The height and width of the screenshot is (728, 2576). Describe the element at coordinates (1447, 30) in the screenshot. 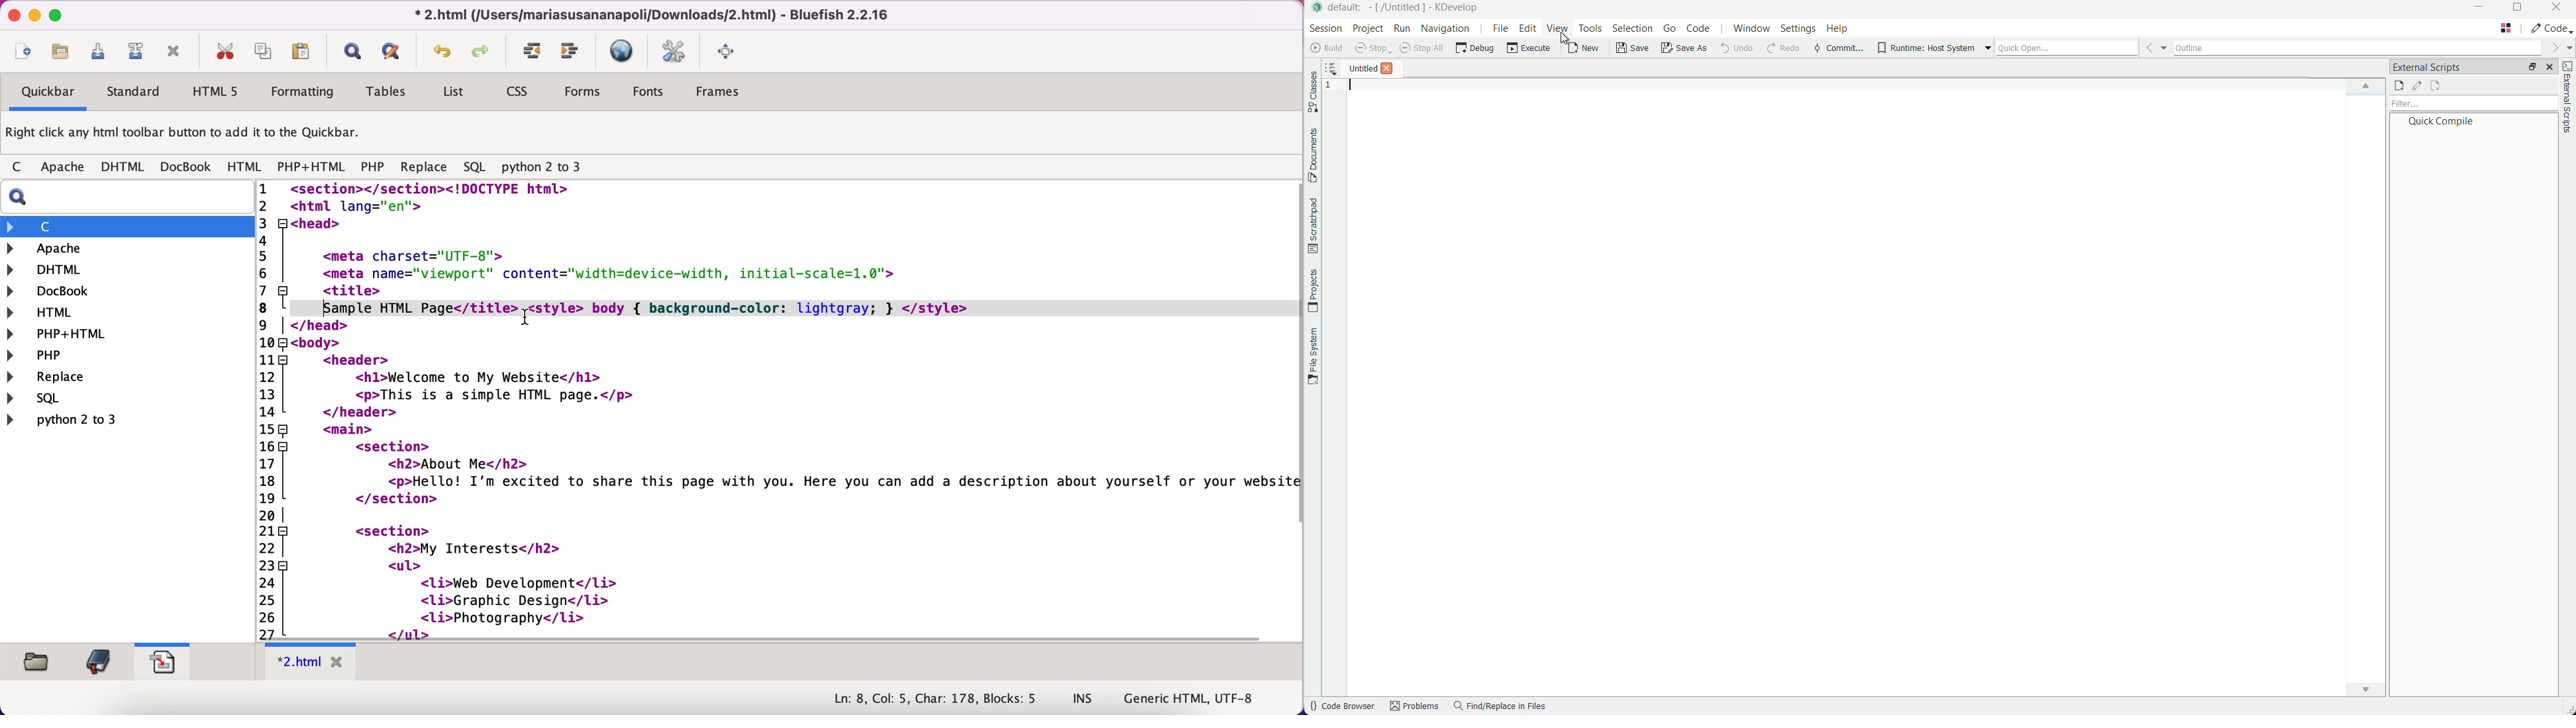

I see `navigation` at that location.